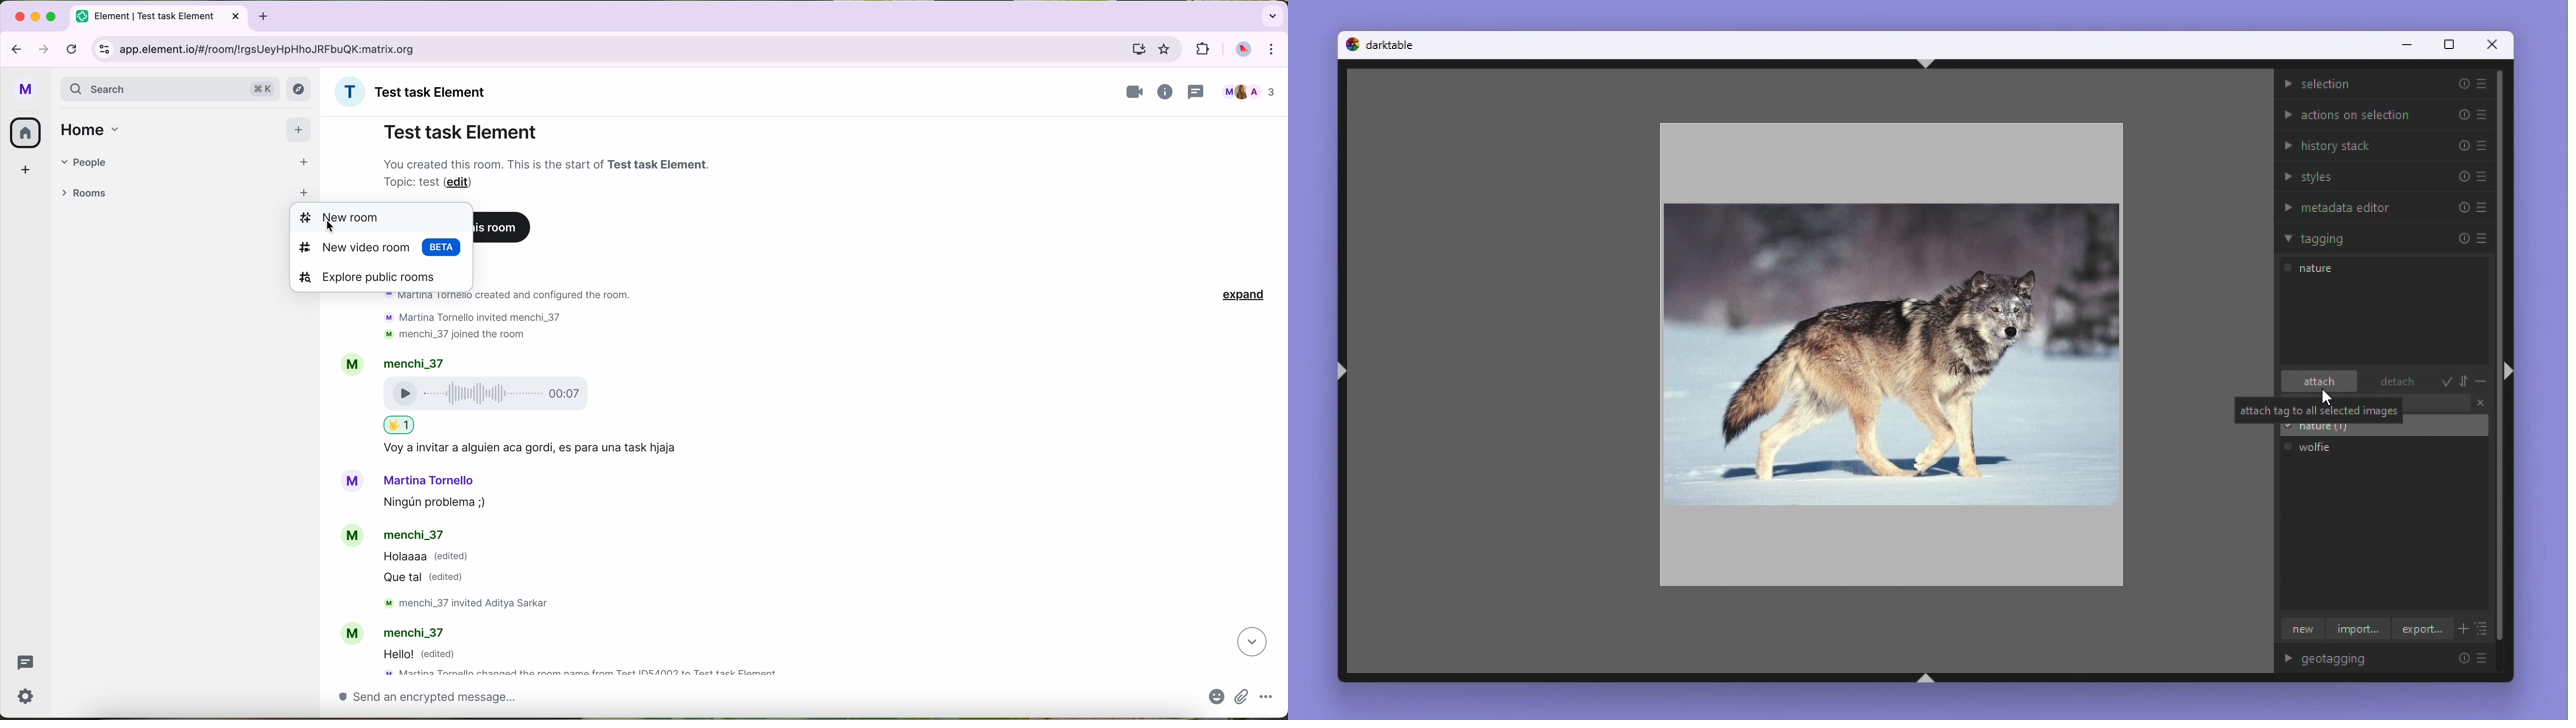 The width and height of the screenshot is (2576, 728). What do you see at coordinates (382, 279) in the screenshot?
I see `explore public rooms` at bounding box center [382, 279].